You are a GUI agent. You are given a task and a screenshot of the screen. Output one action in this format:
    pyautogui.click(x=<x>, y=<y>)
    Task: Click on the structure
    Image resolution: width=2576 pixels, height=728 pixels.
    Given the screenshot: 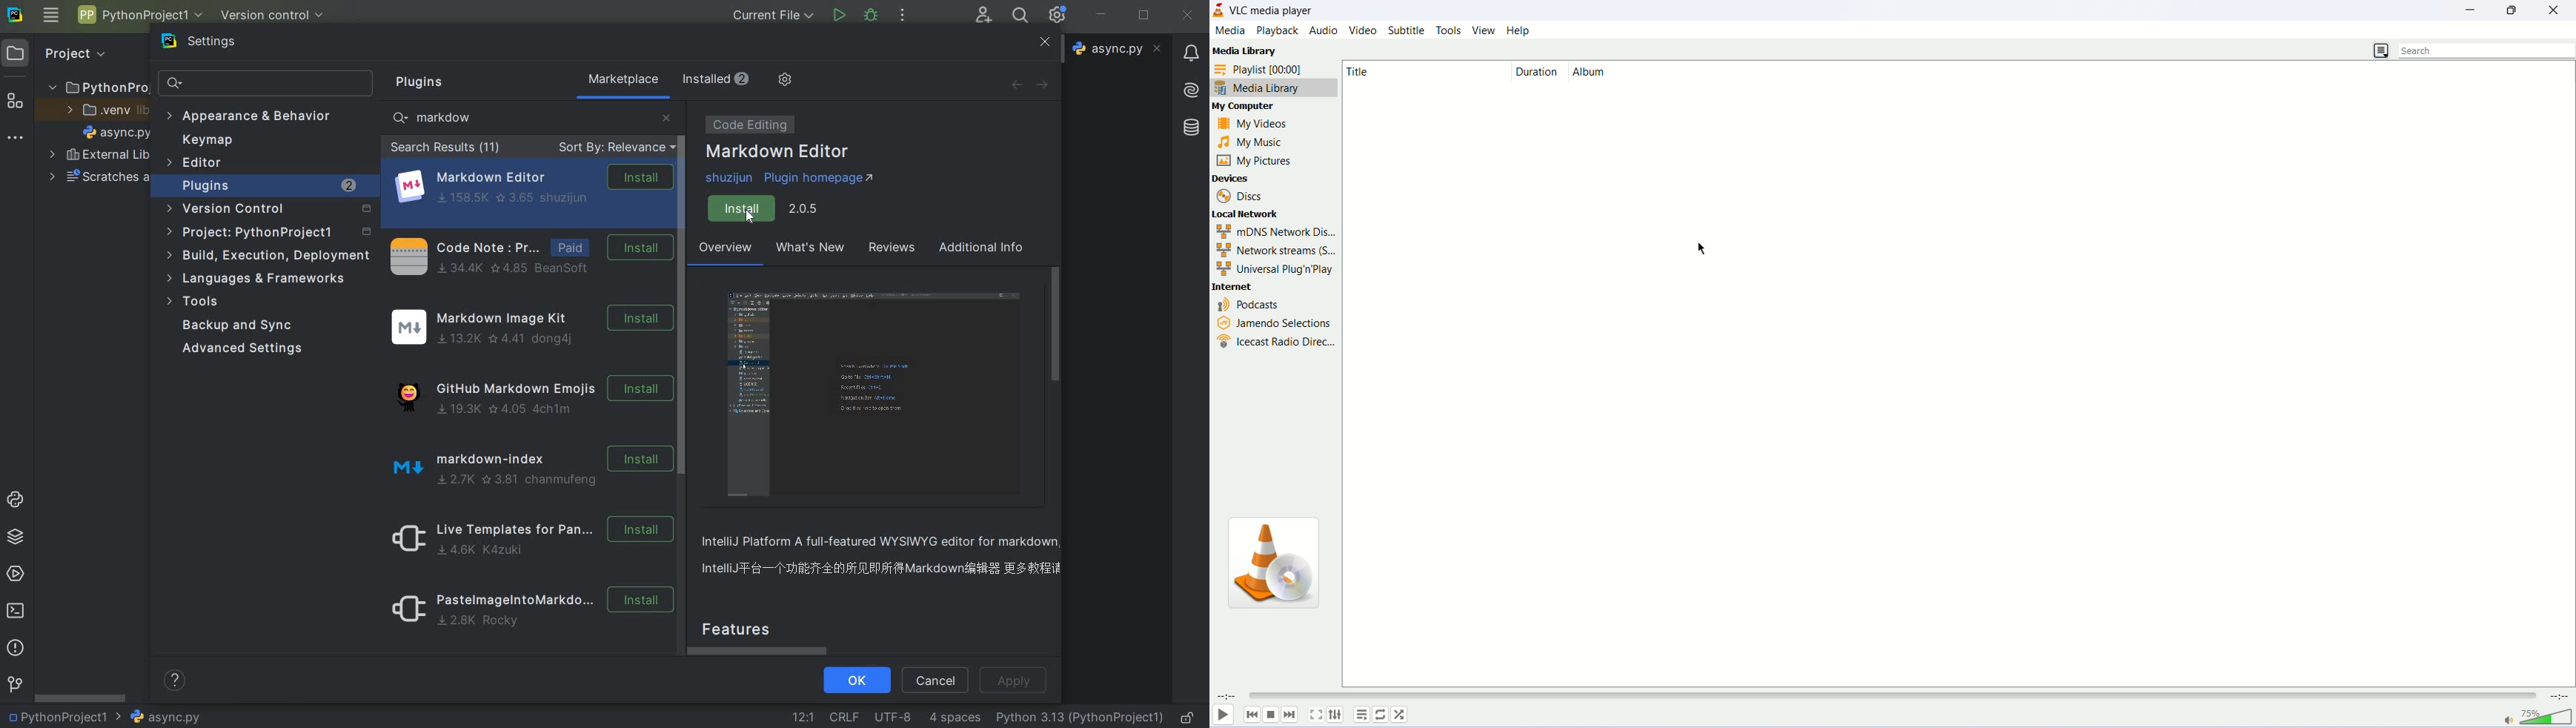 What is the action you would take?
    pyautogui.click(x=16, y=99)
    